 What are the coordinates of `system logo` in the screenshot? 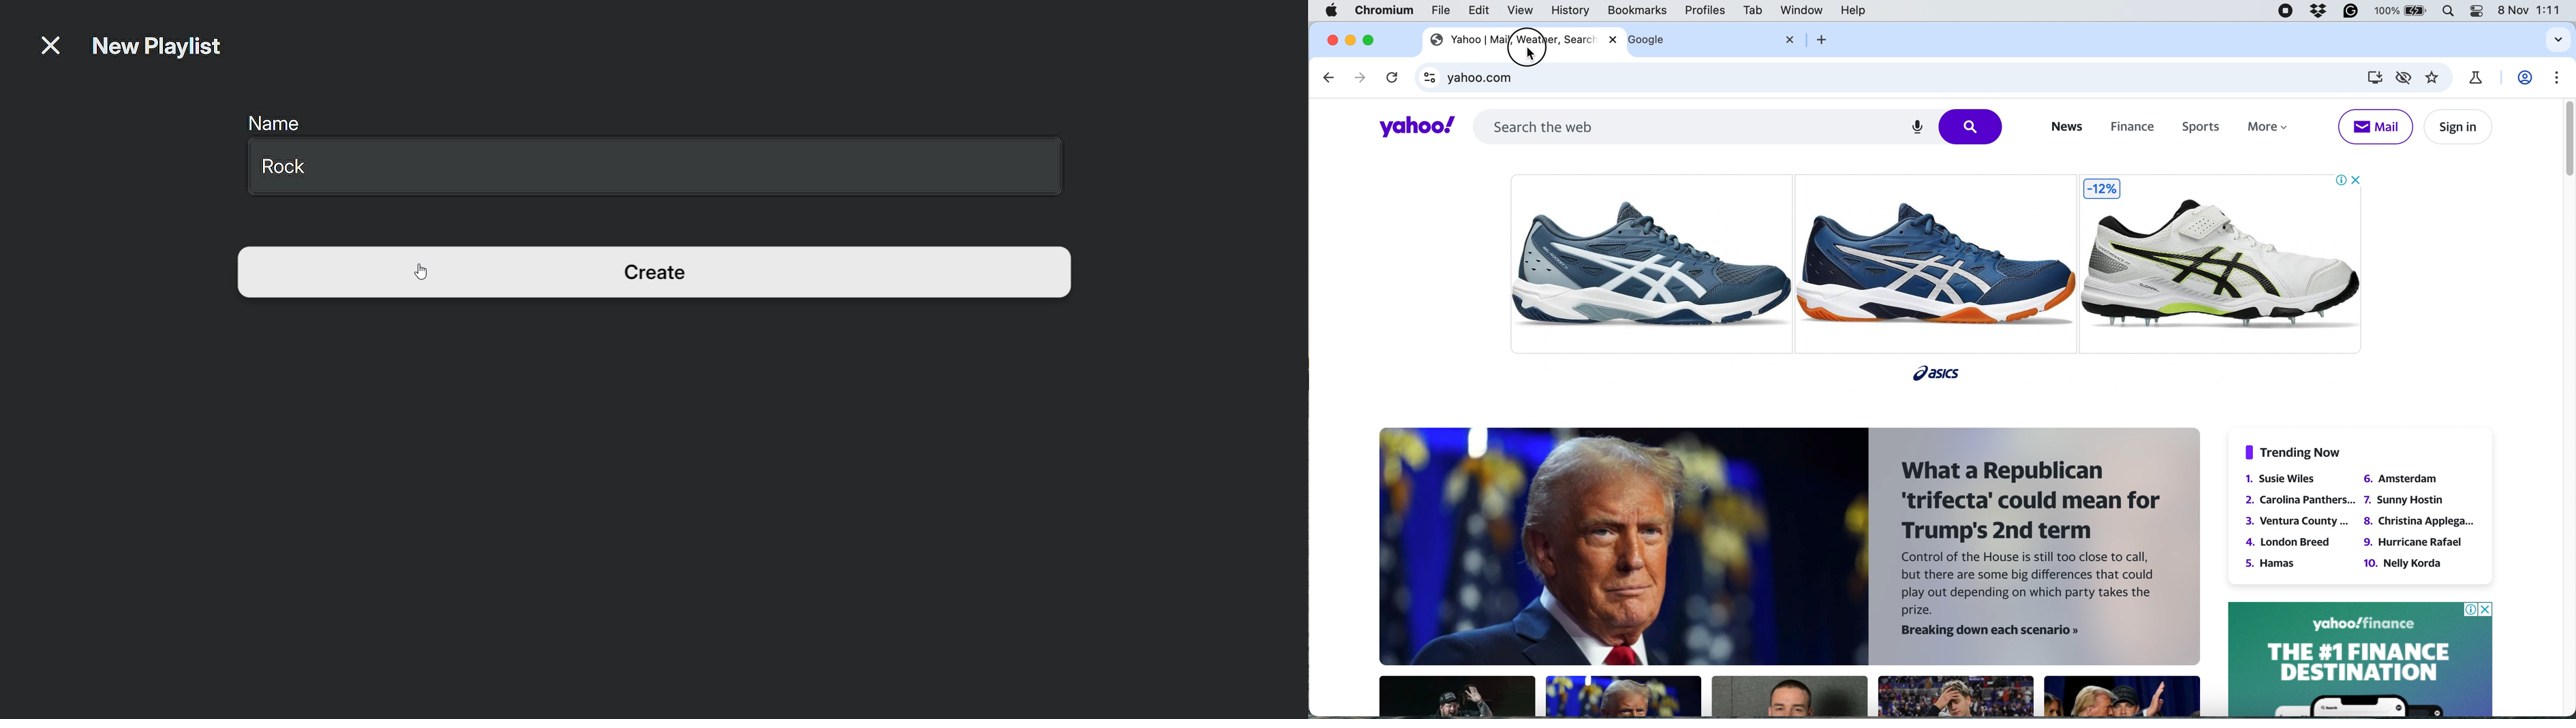 It's located at (1332, 11).